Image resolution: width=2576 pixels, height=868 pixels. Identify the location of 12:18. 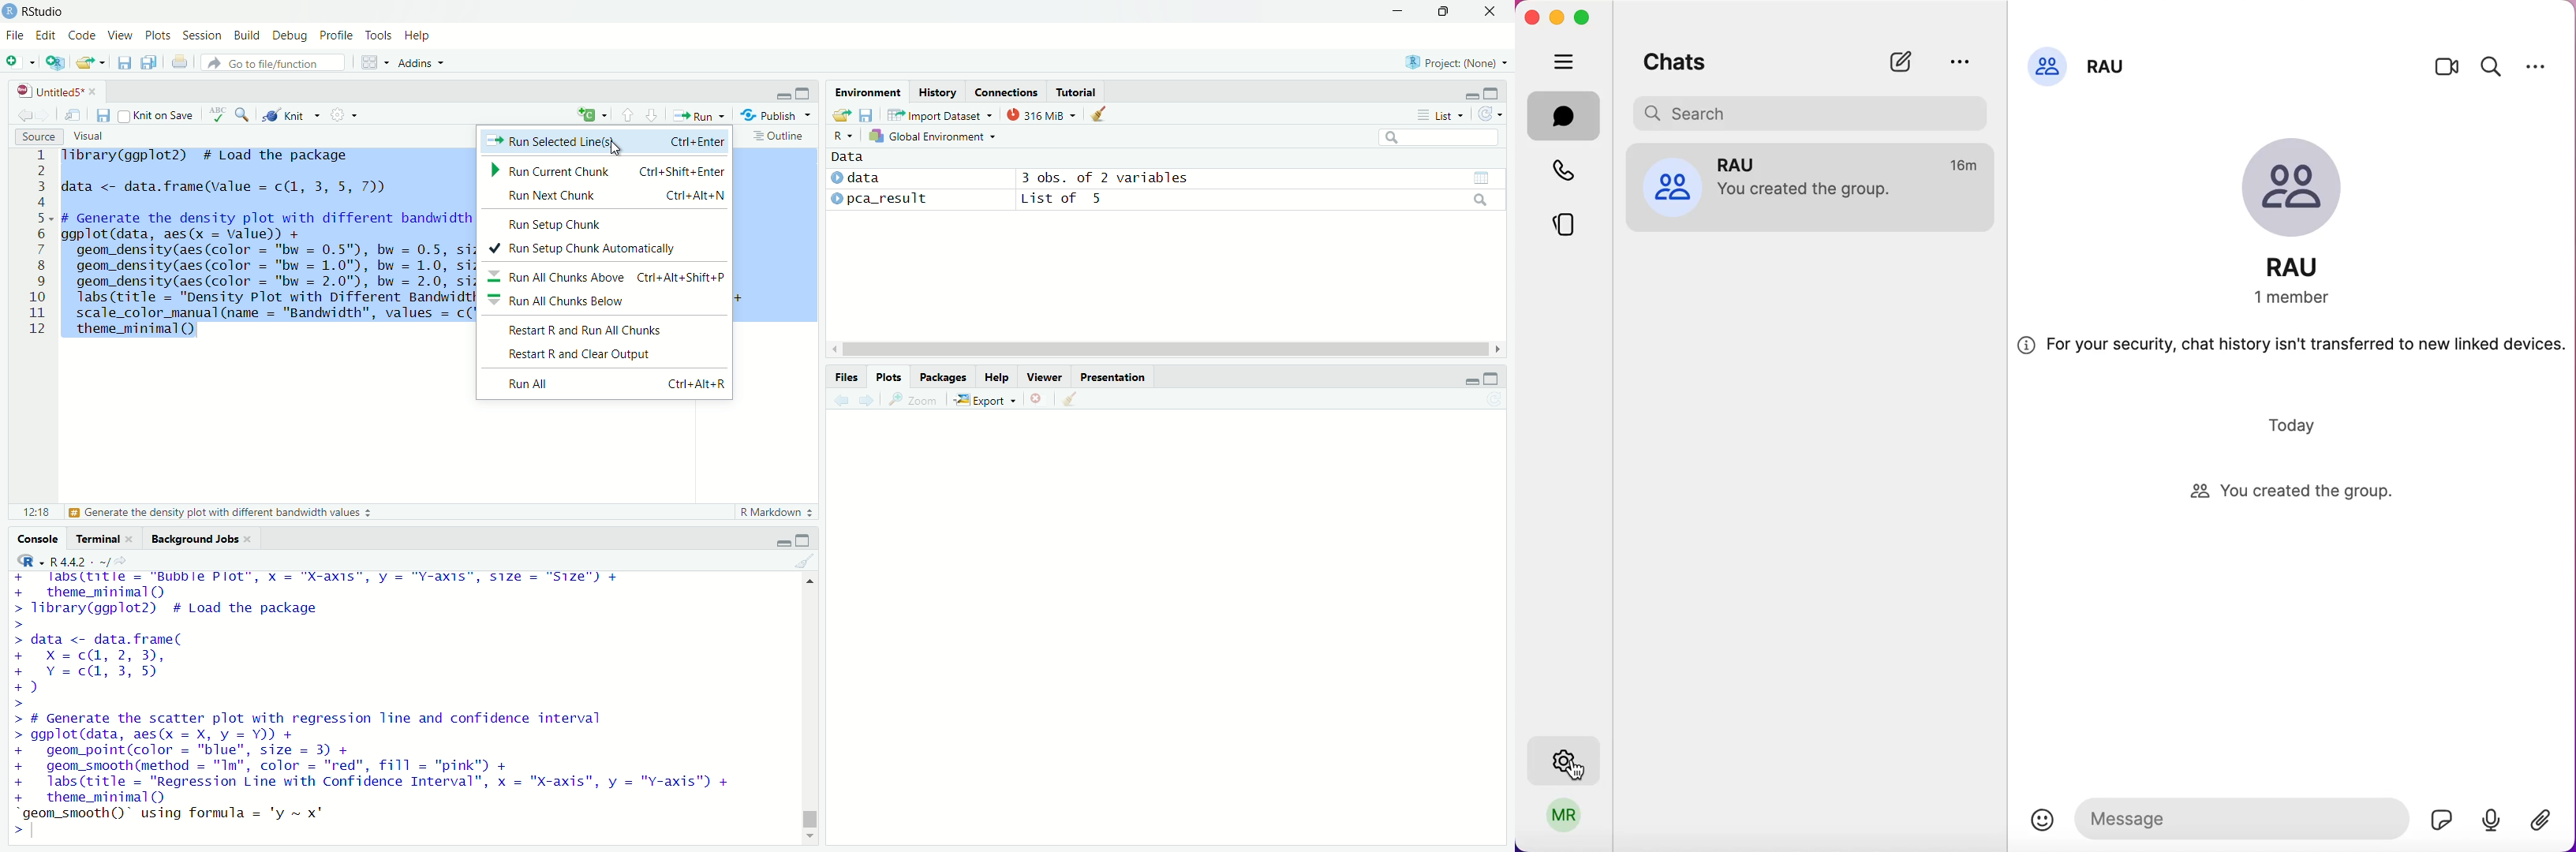
(36, 511).